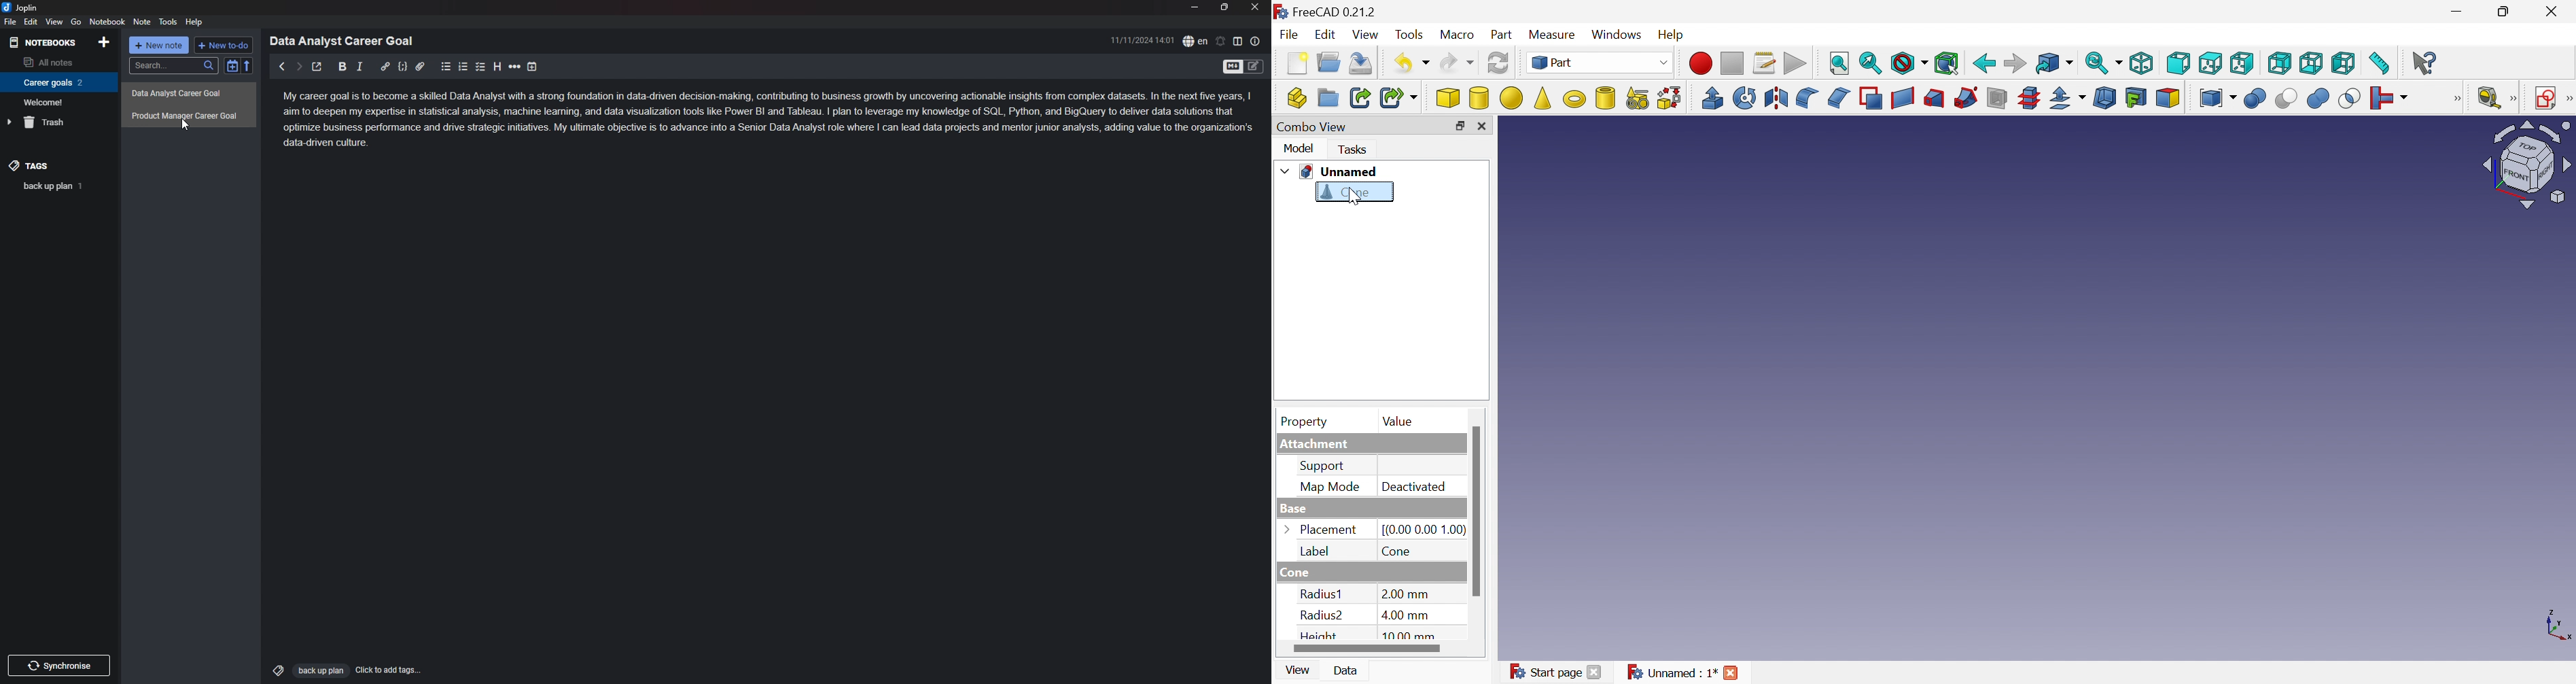  What do you see at coordinates (2210, 63) in the screenshot?
I see `Top` at bounding box center [2210, 63].